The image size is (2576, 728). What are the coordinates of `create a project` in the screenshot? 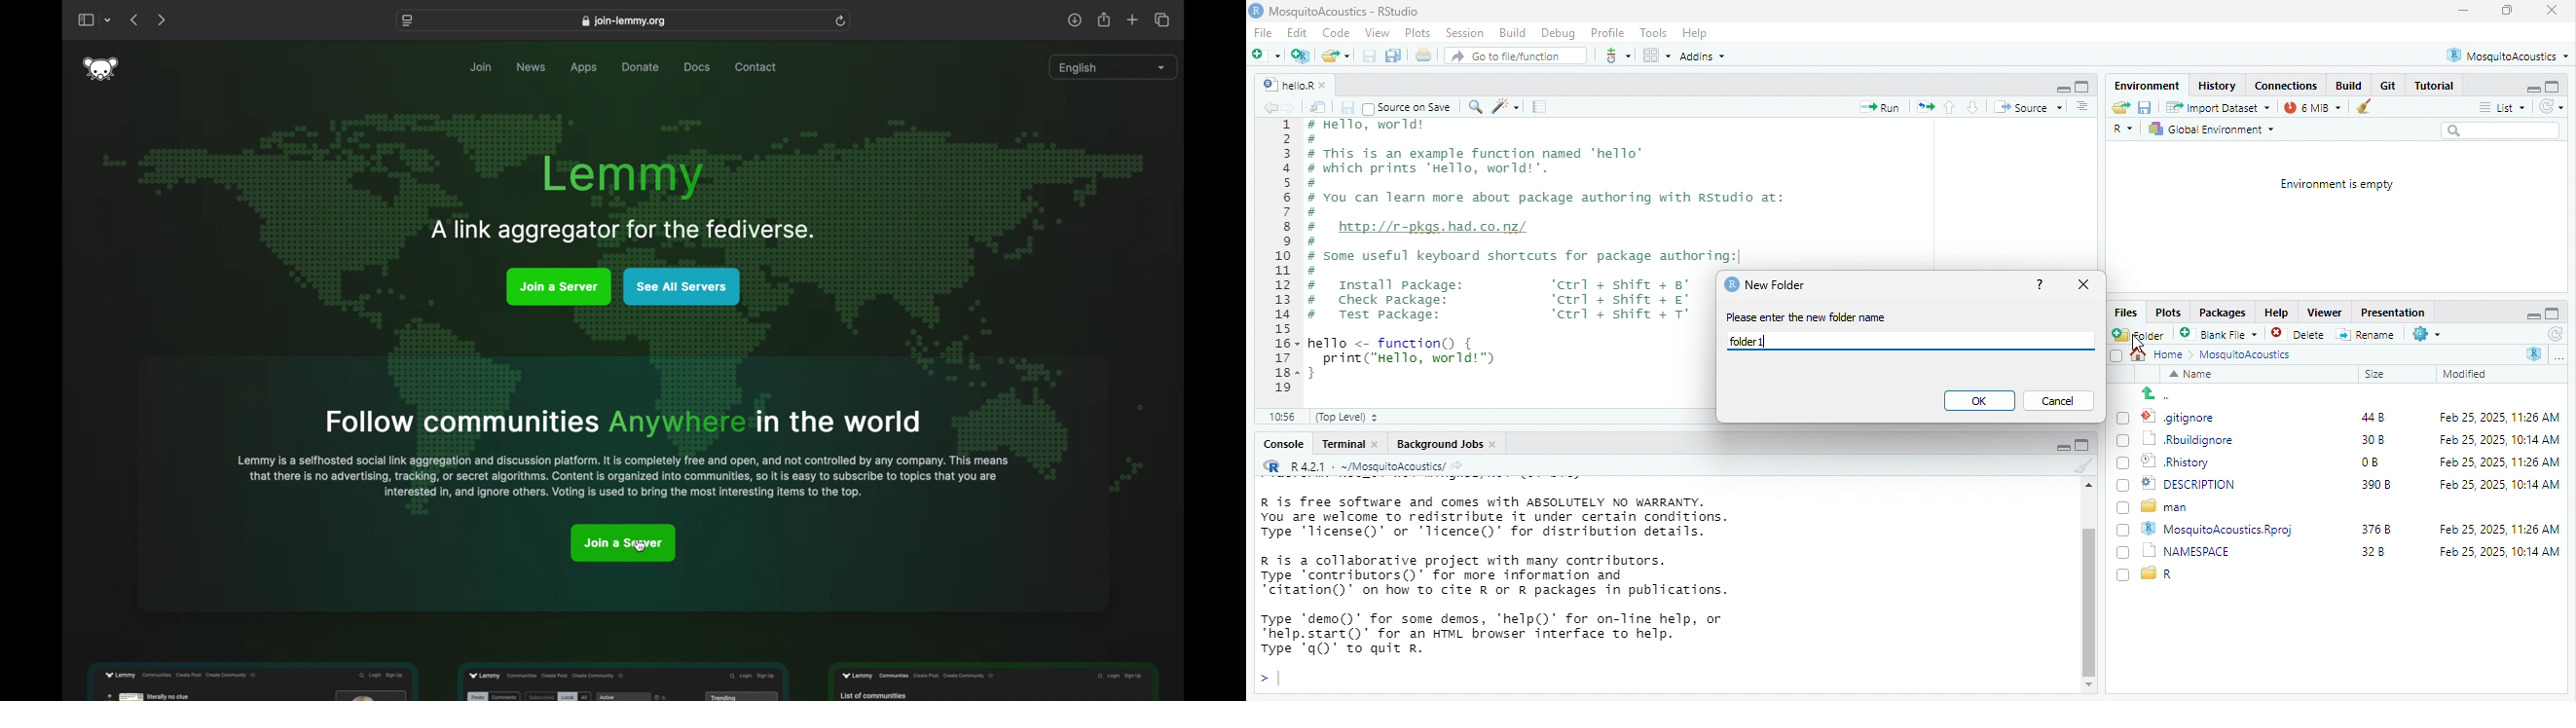 It's located at (1302, 55).